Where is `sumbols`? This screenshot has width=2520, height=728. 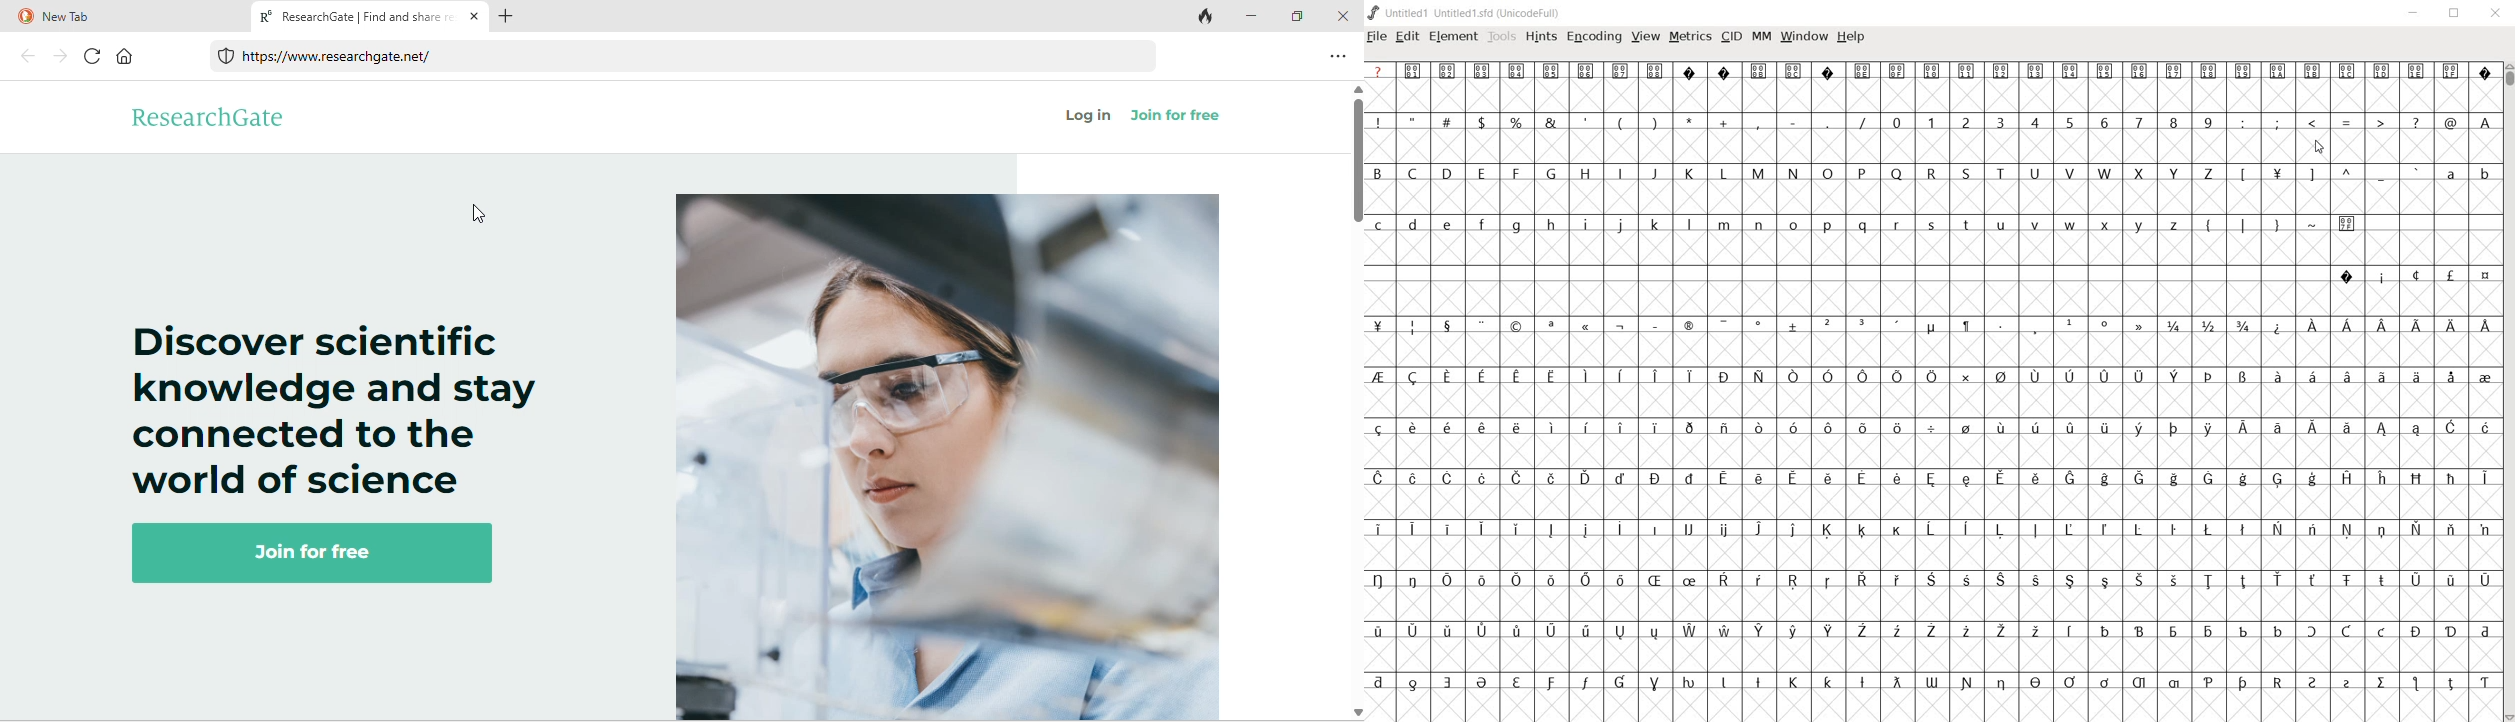
sumbols is located at coordinates (2330, 174).